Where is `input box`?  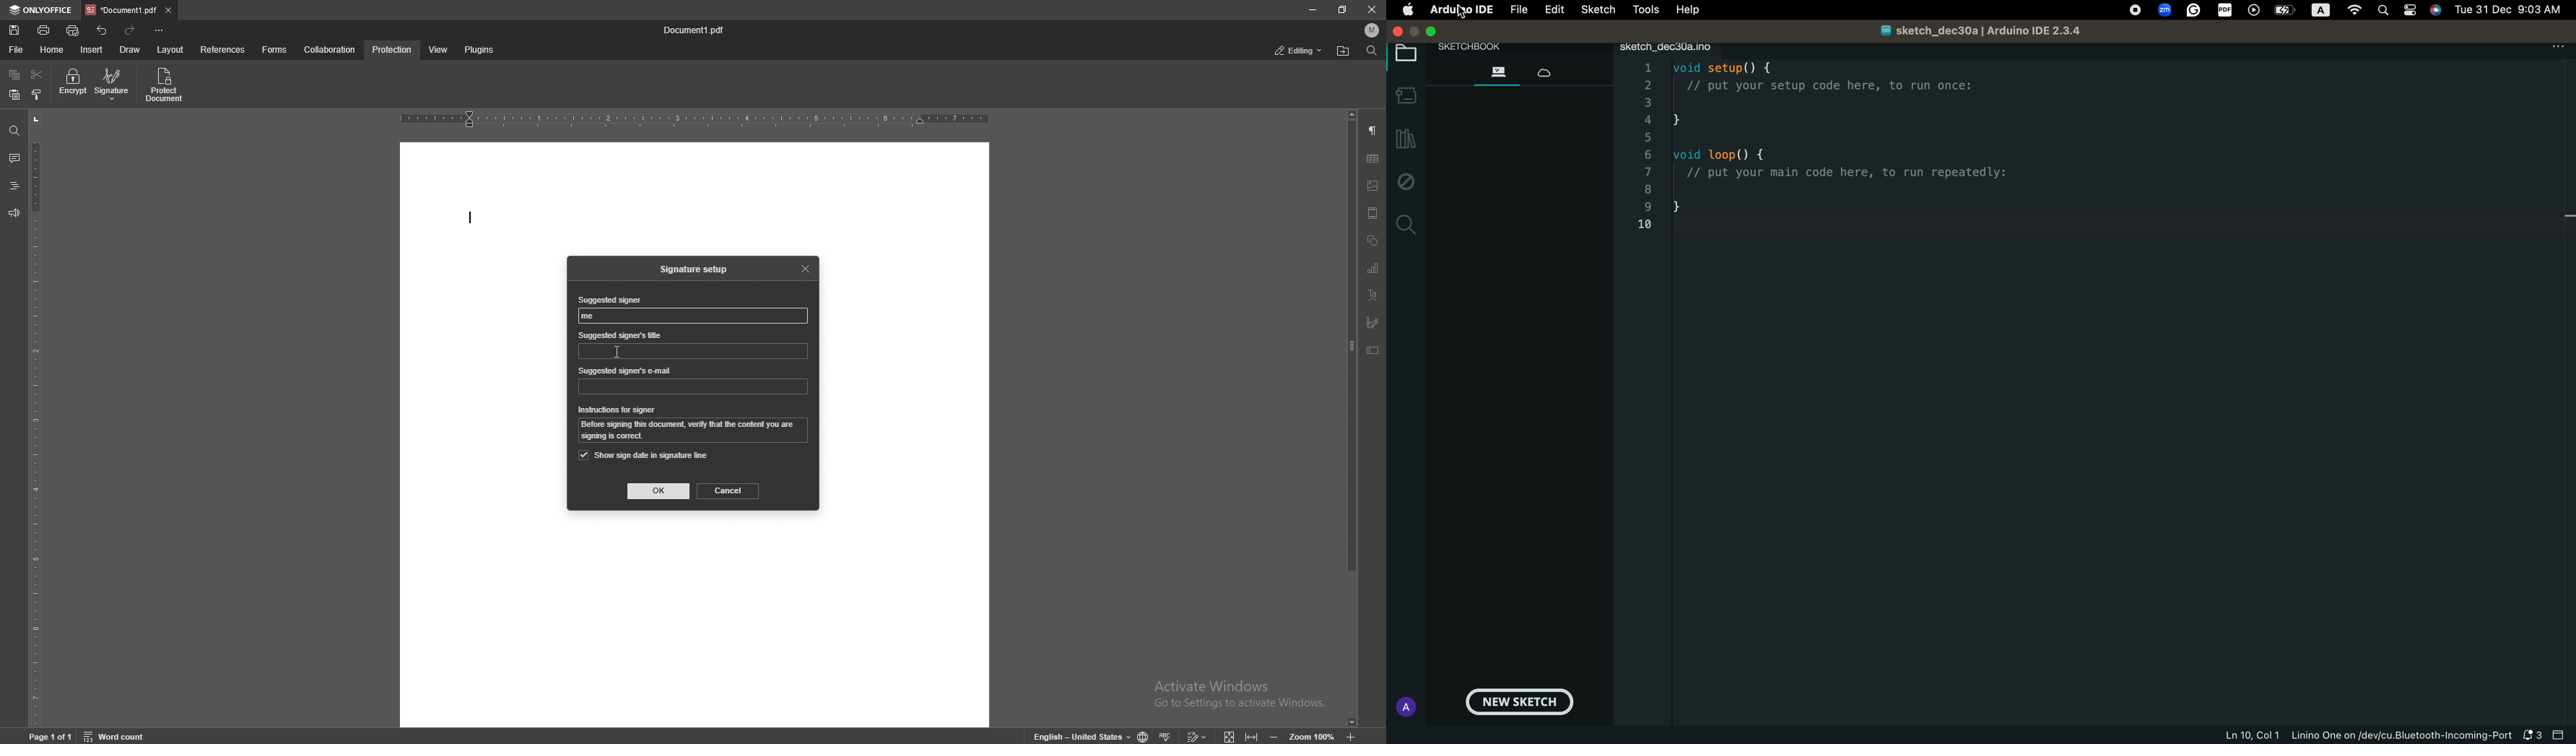
input box is located at coordinates (692, 386).